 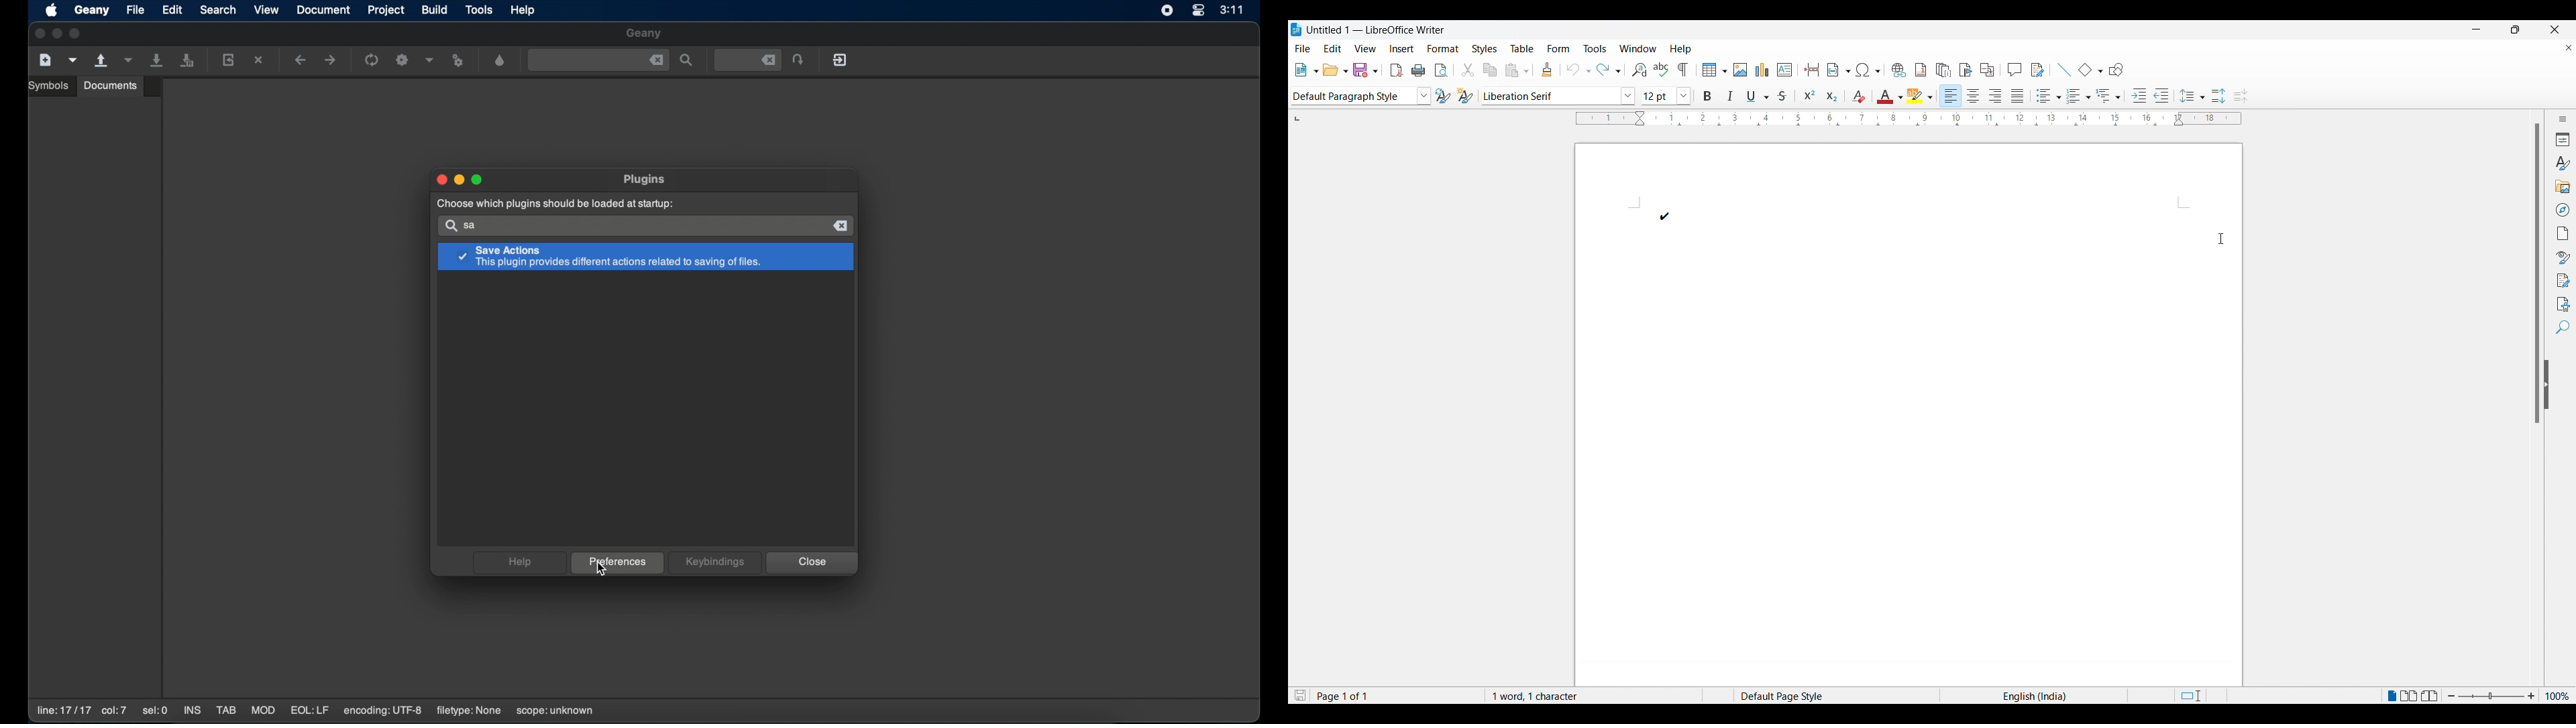 What do you see at coordinates (2561, 208) in the screenshot?
I see `Navigator` at bounding box center [2561, 208].